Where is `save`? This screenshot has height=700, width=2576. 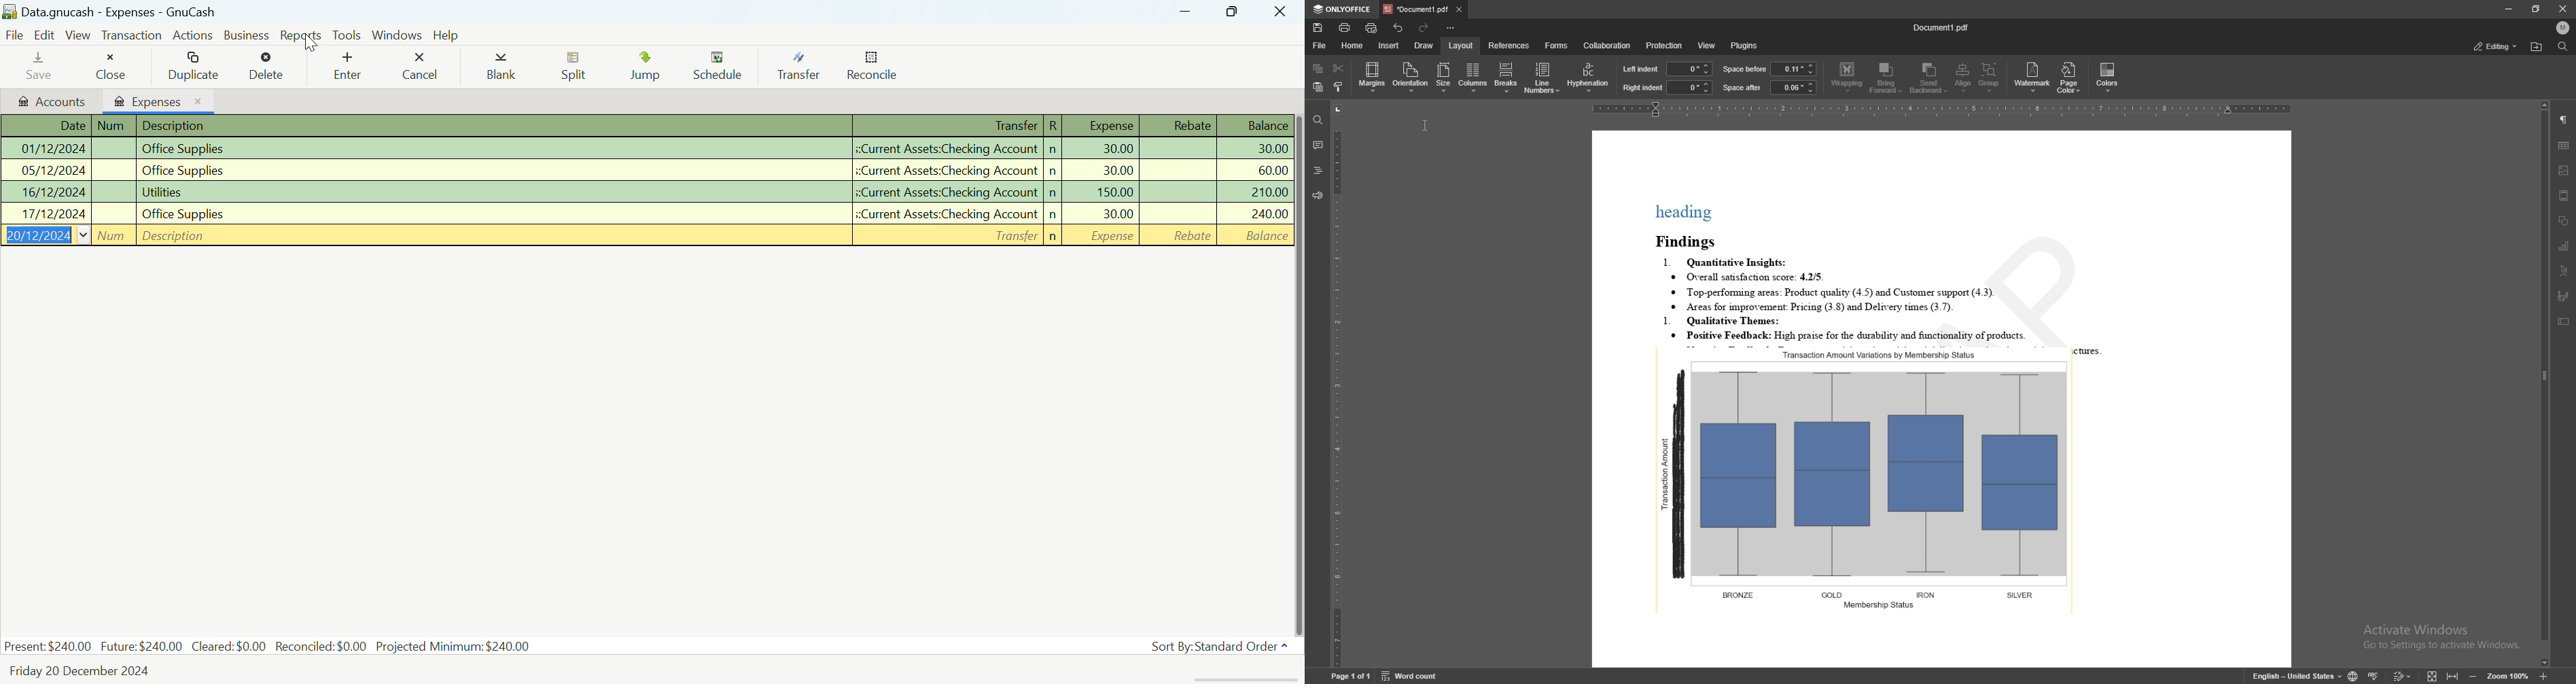 save is located at coordinates (1318, 27).